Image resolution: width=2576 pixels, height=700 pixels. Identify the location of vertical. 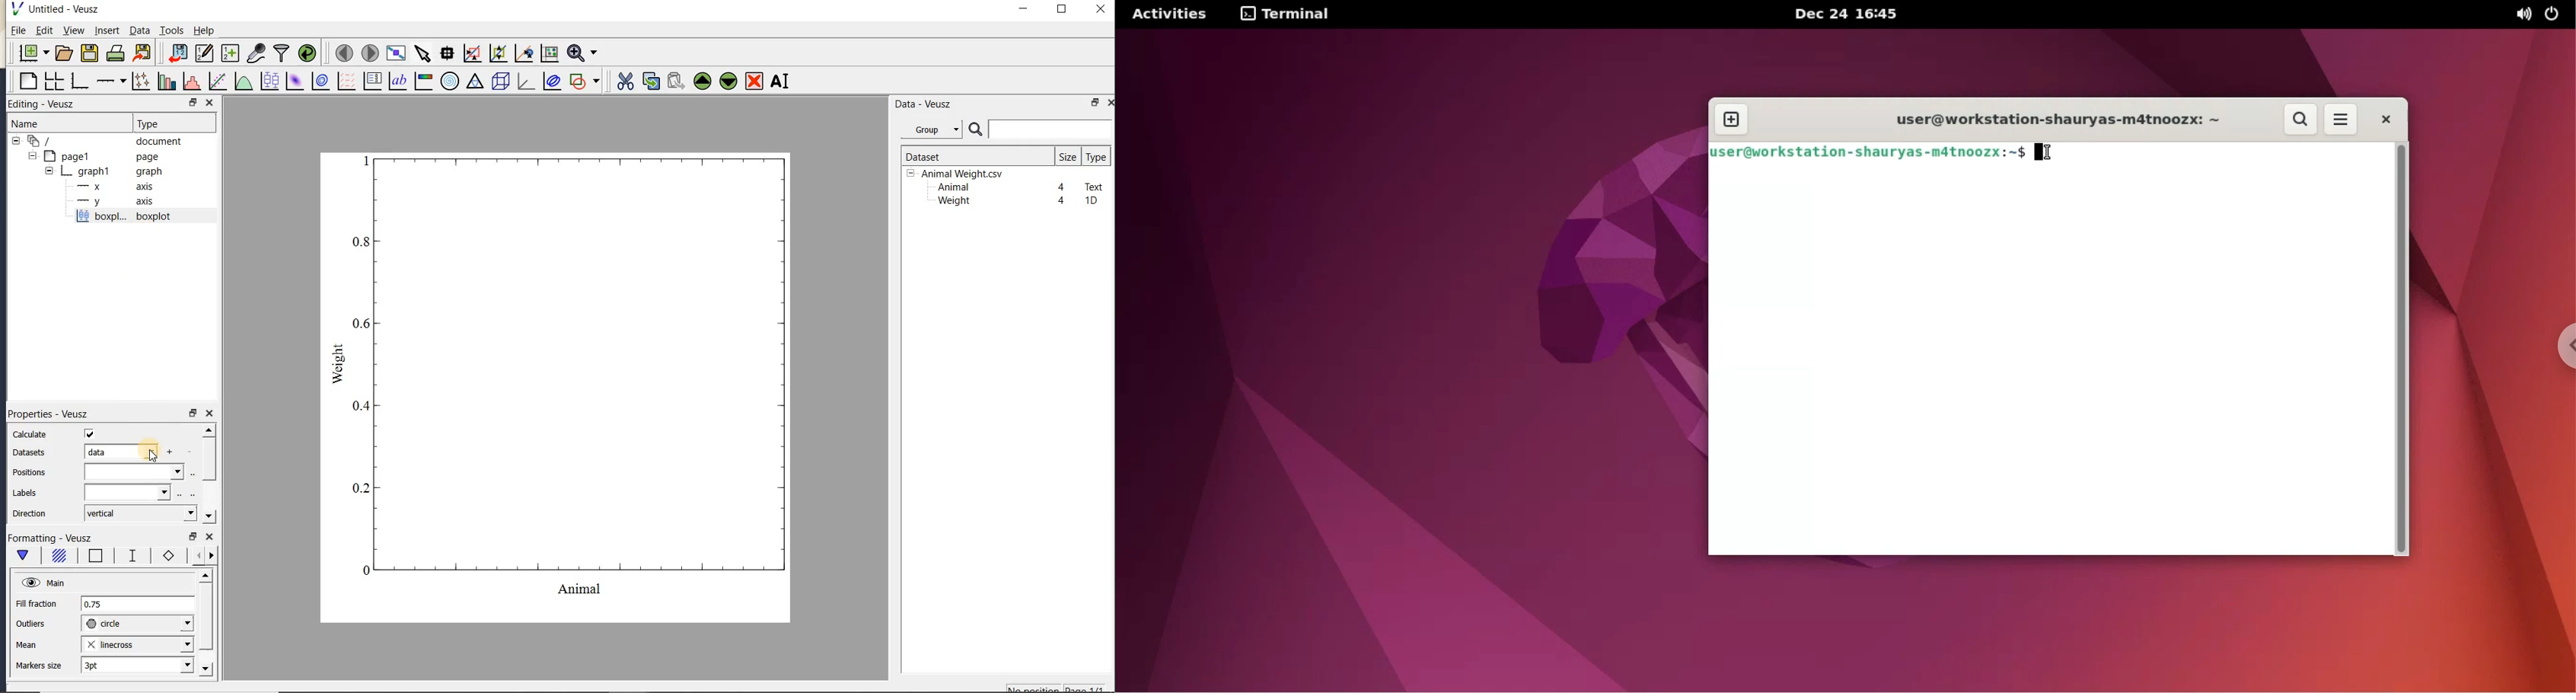
(139, 514).